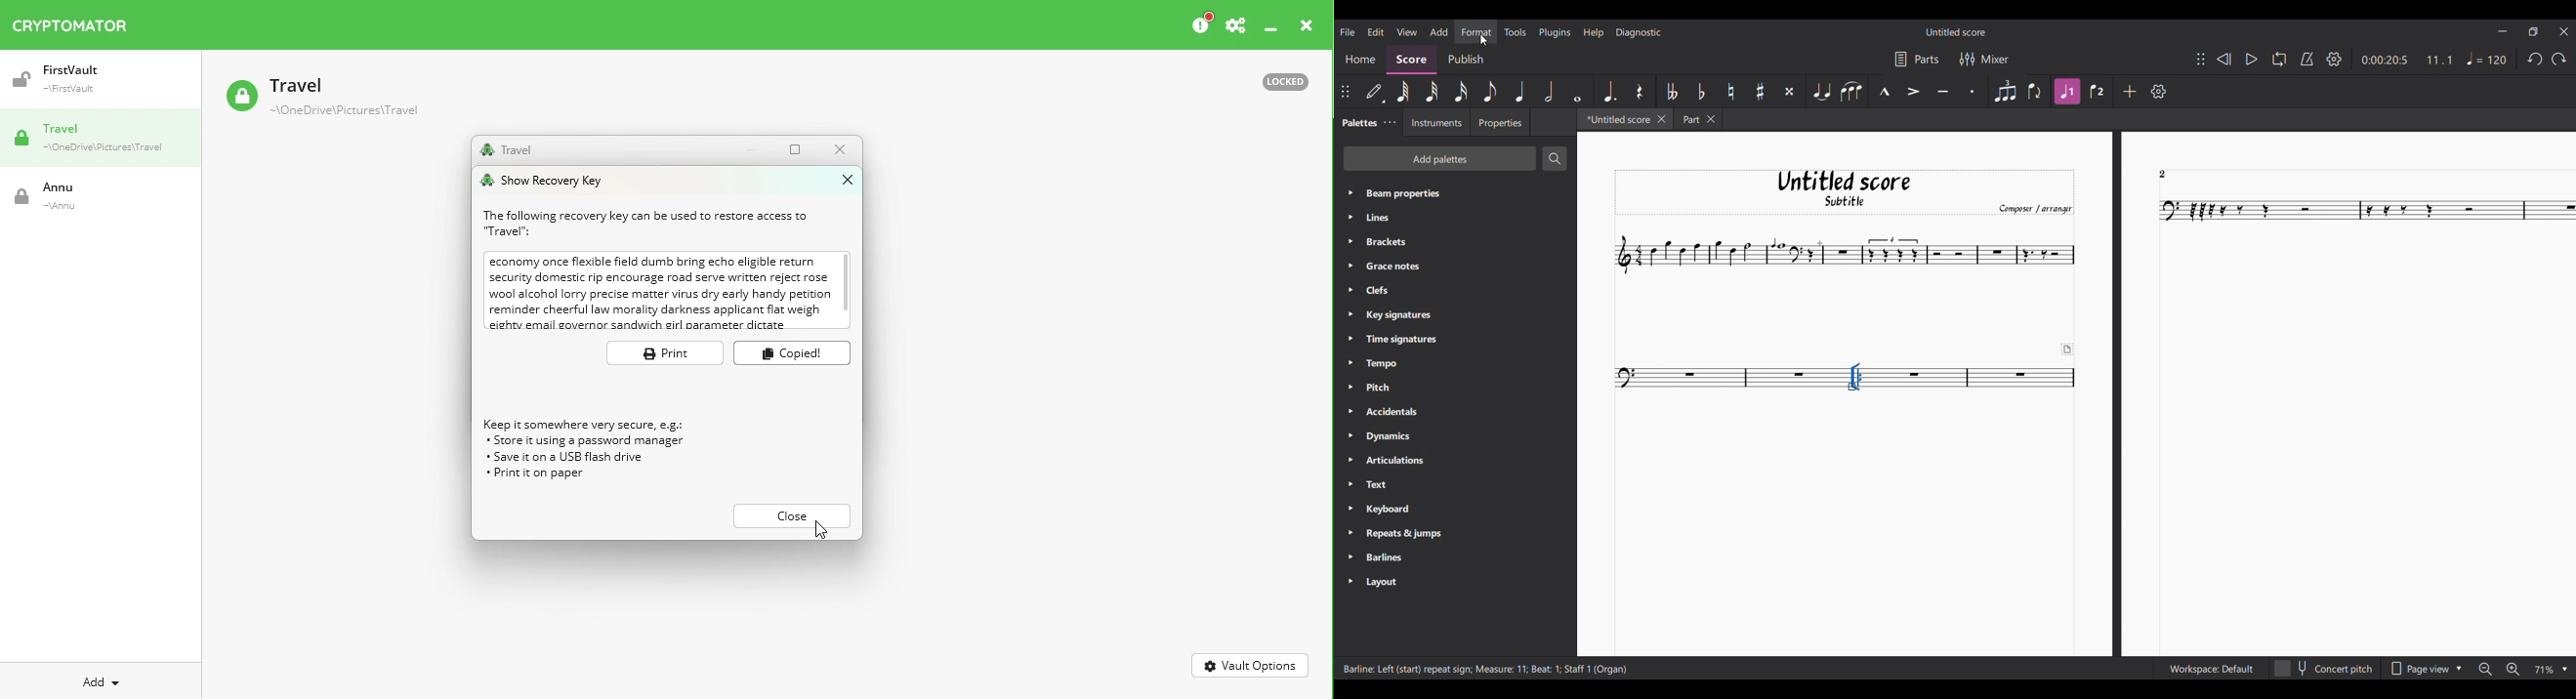 The height and width of the screenshot is (700, 2576). I want to click on Please consider donating, so click(1200, 24).